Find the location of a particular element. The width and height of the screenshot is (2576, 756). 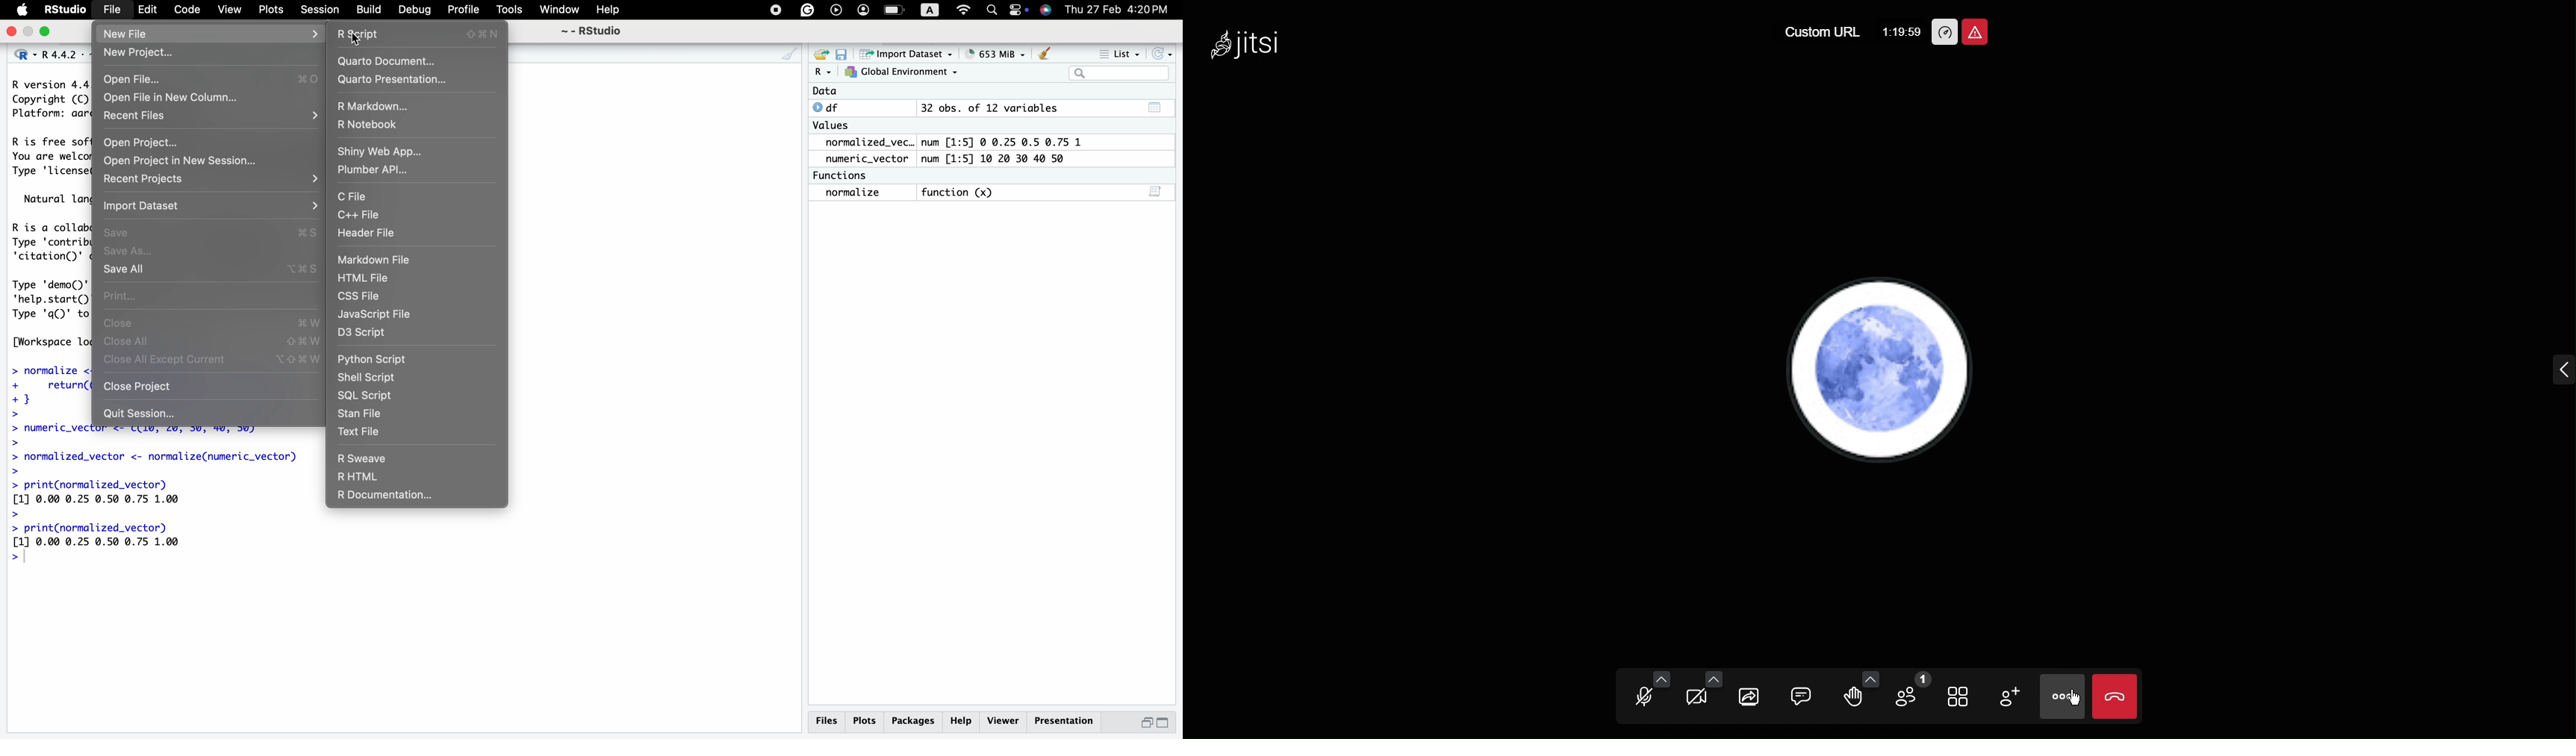

Tools is located at coordinates (508, 11).